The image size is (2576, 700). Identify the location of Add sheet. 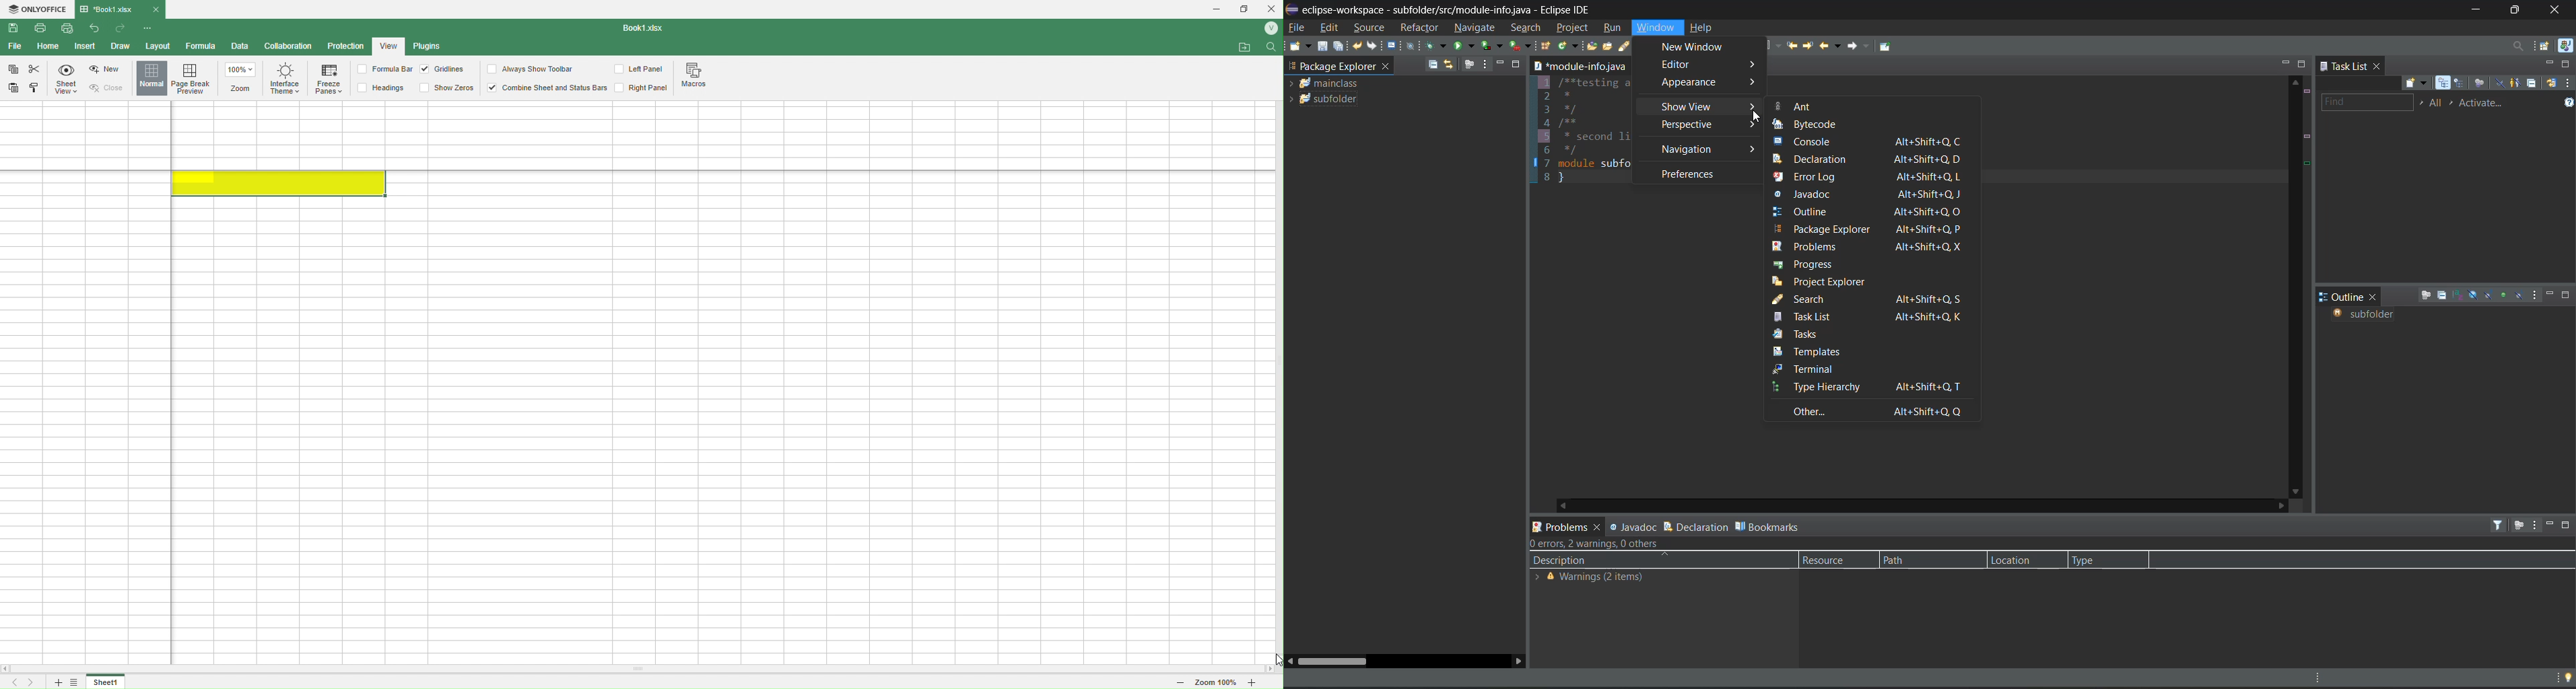
(56, 682).